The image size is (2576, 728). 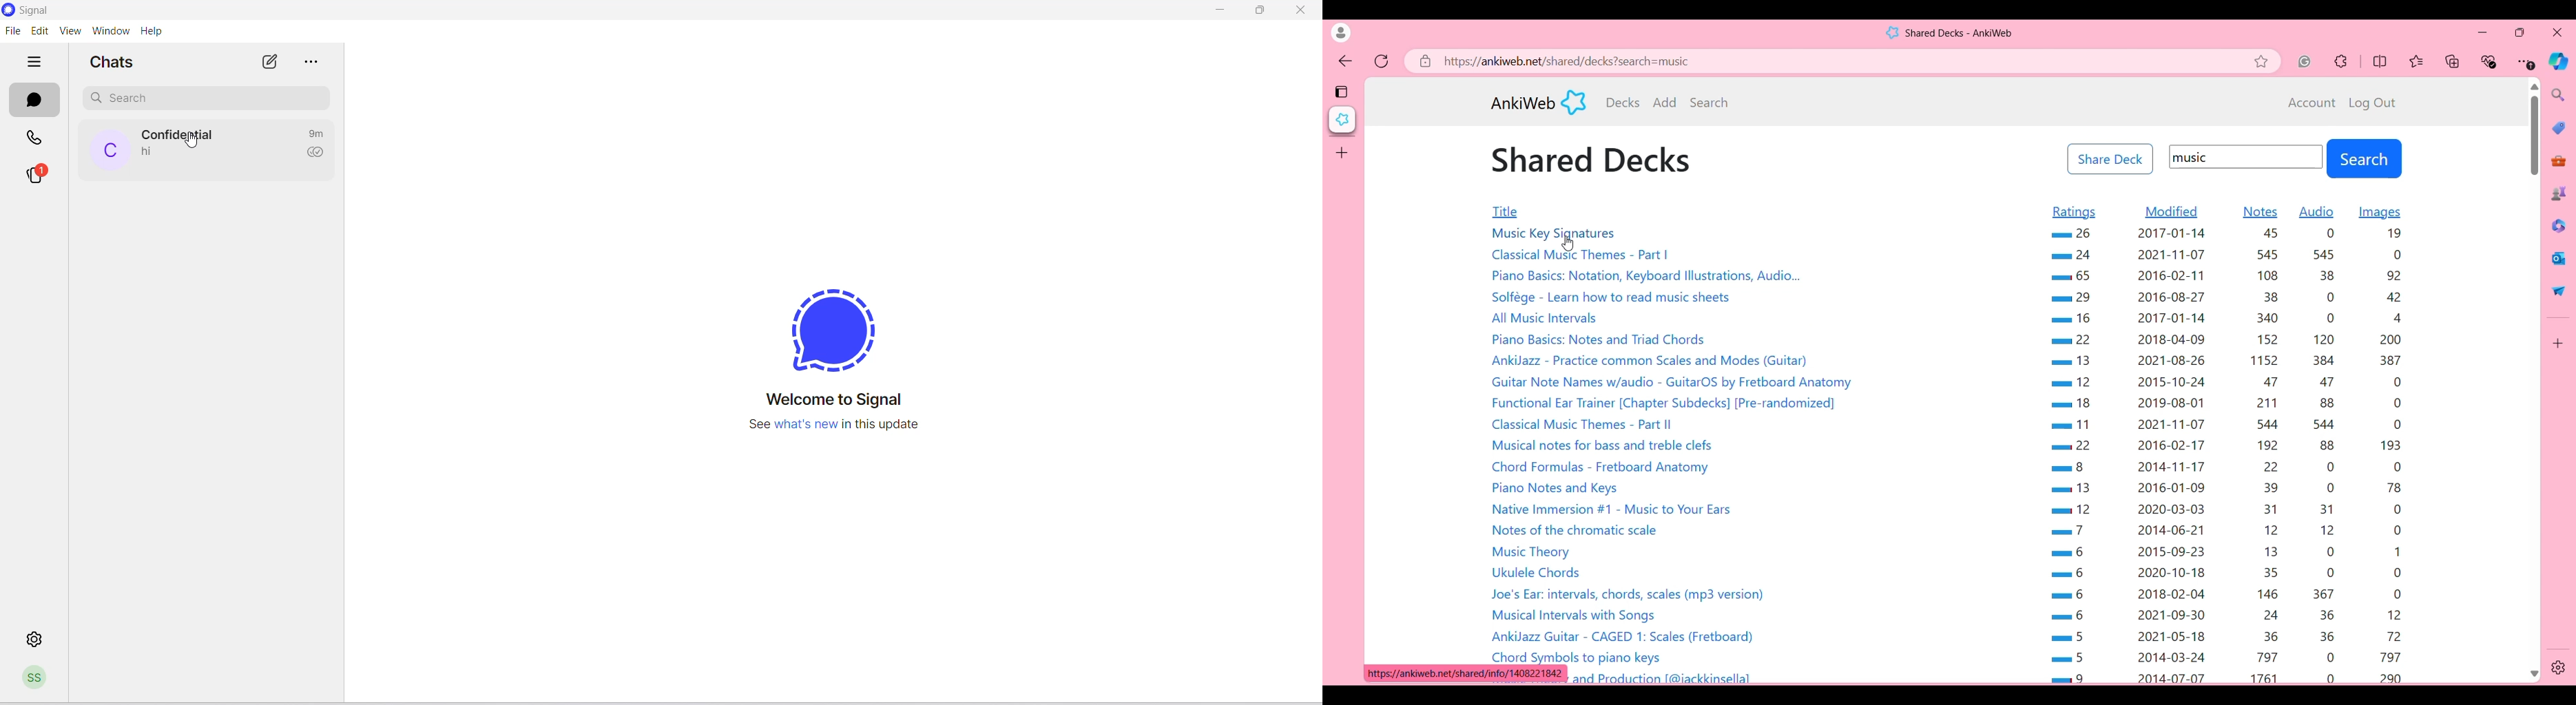 I want to click on — 26 2017-01-14 45 0 19, so click(x=2233, y=236).